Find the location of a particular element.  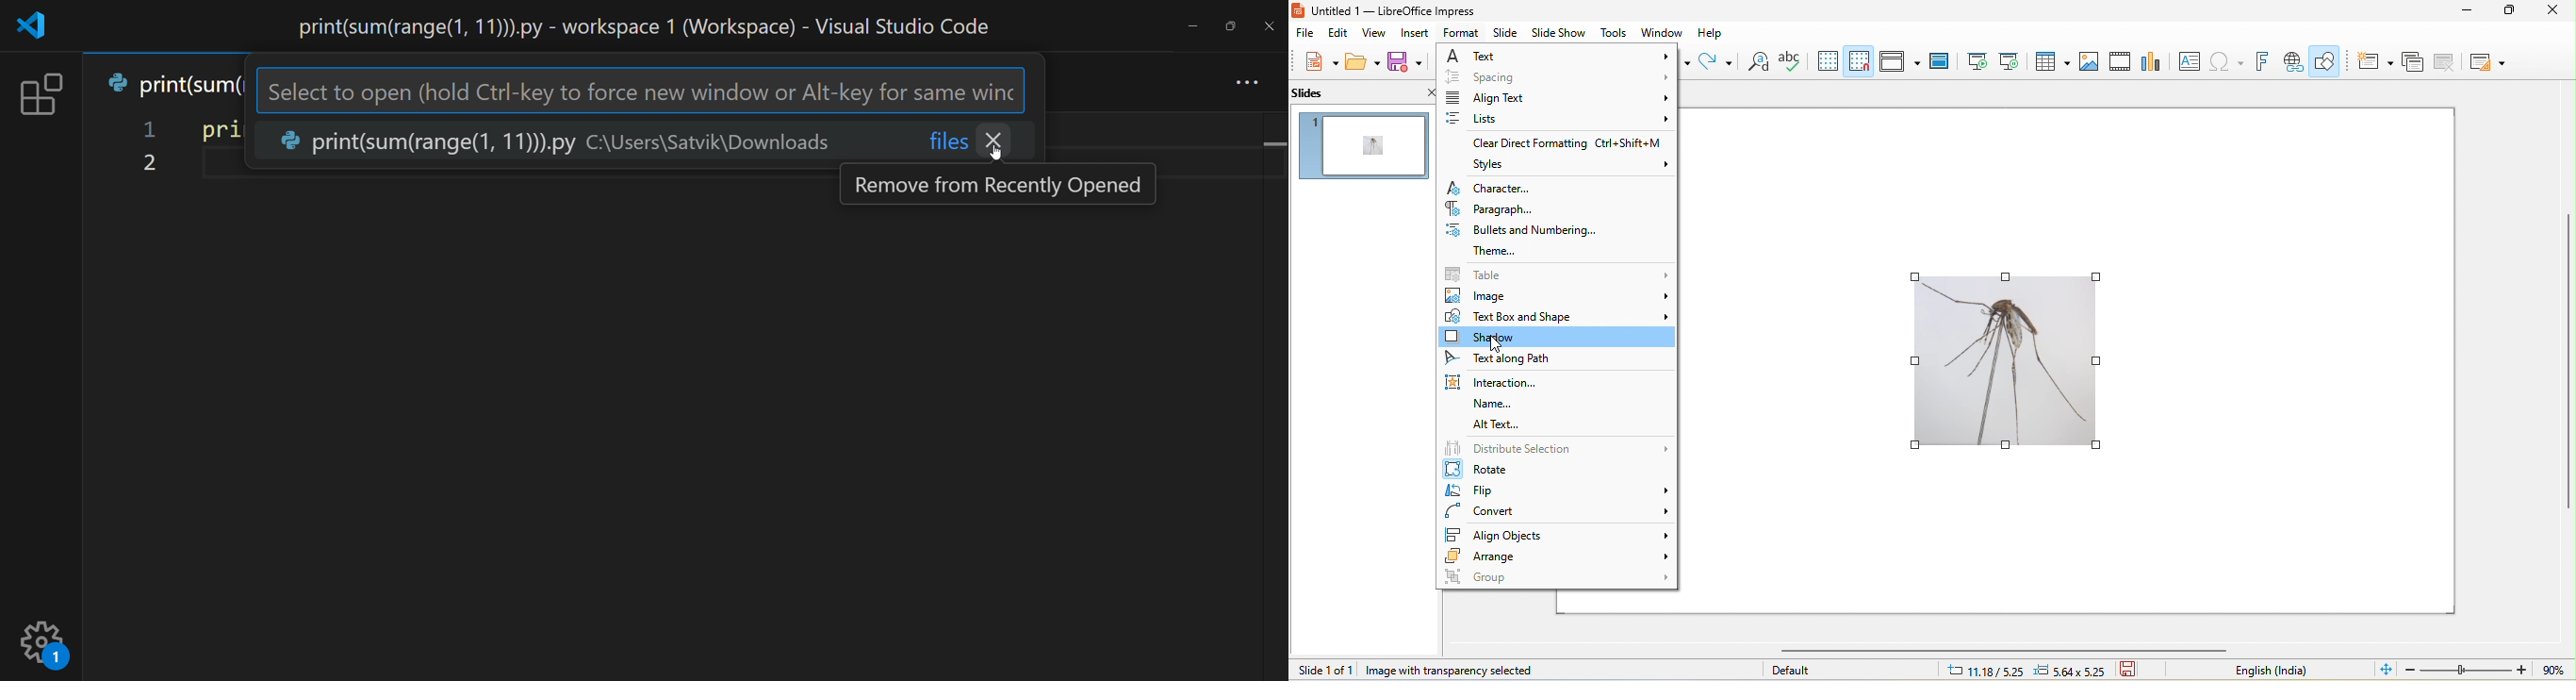

cursor is located at coordinates (999, 163).